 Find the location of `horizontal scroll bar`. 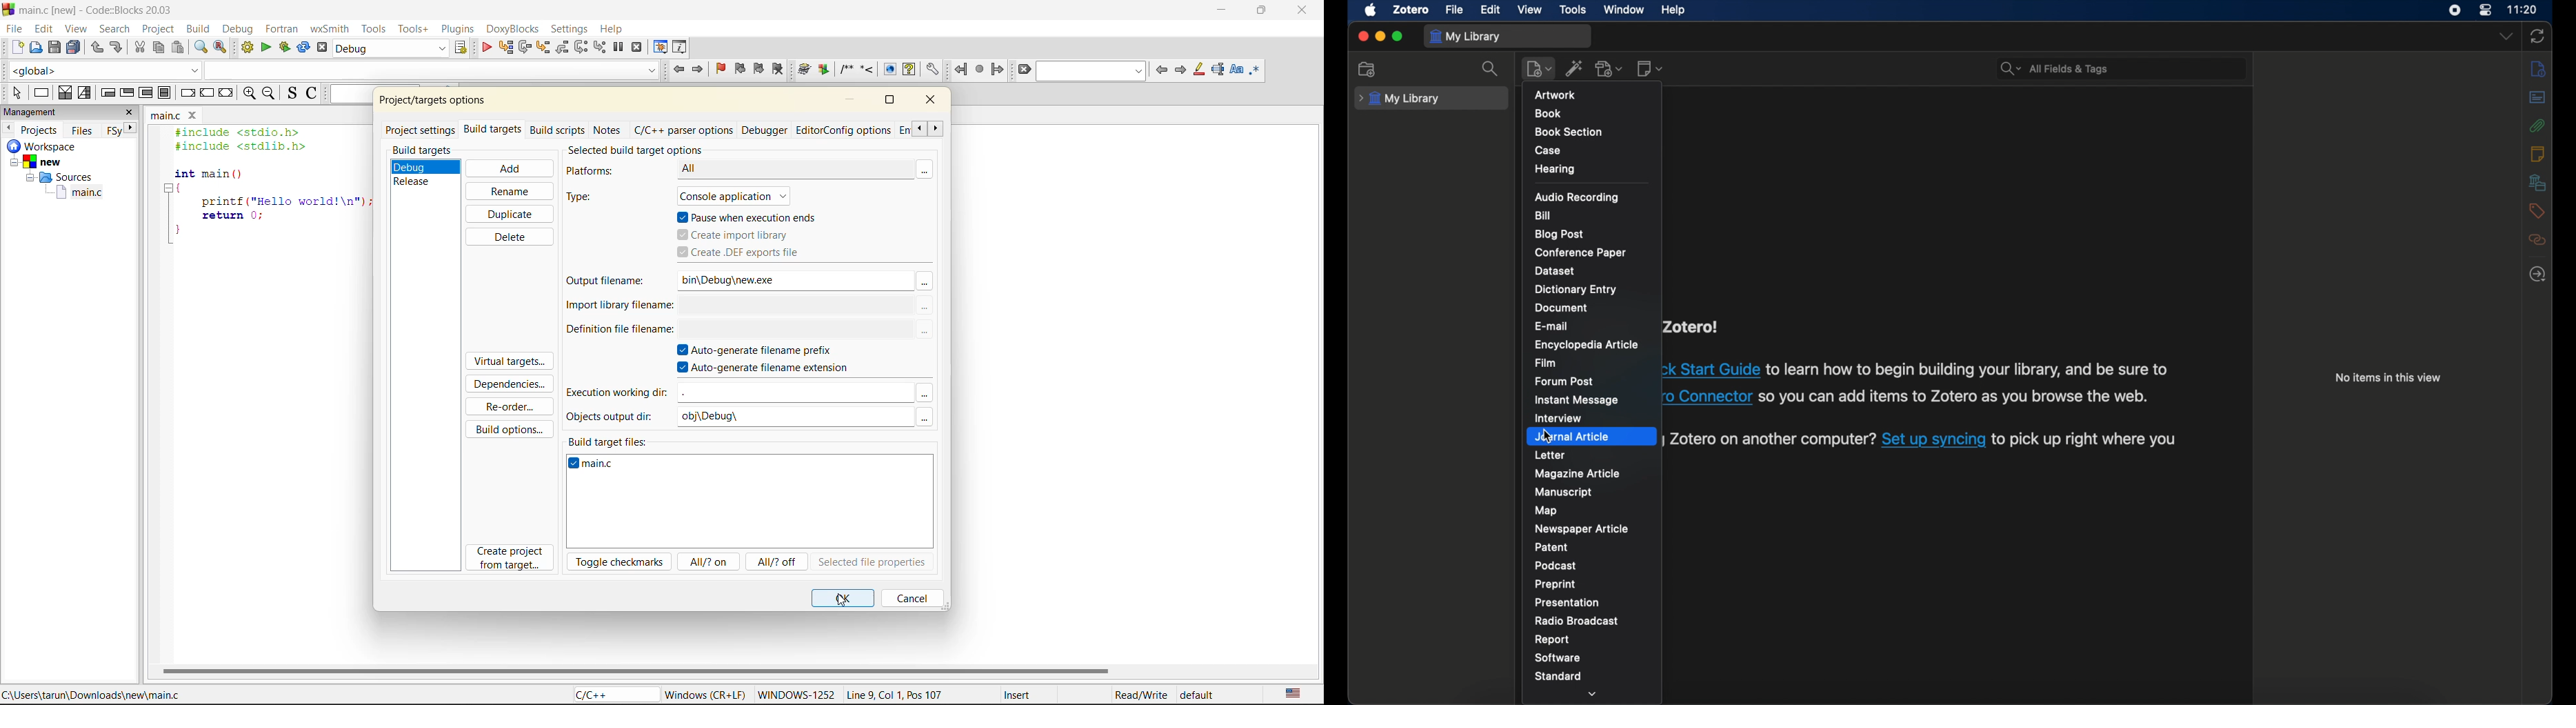

horizontal scroll bar is located at coordinates (636, 670).